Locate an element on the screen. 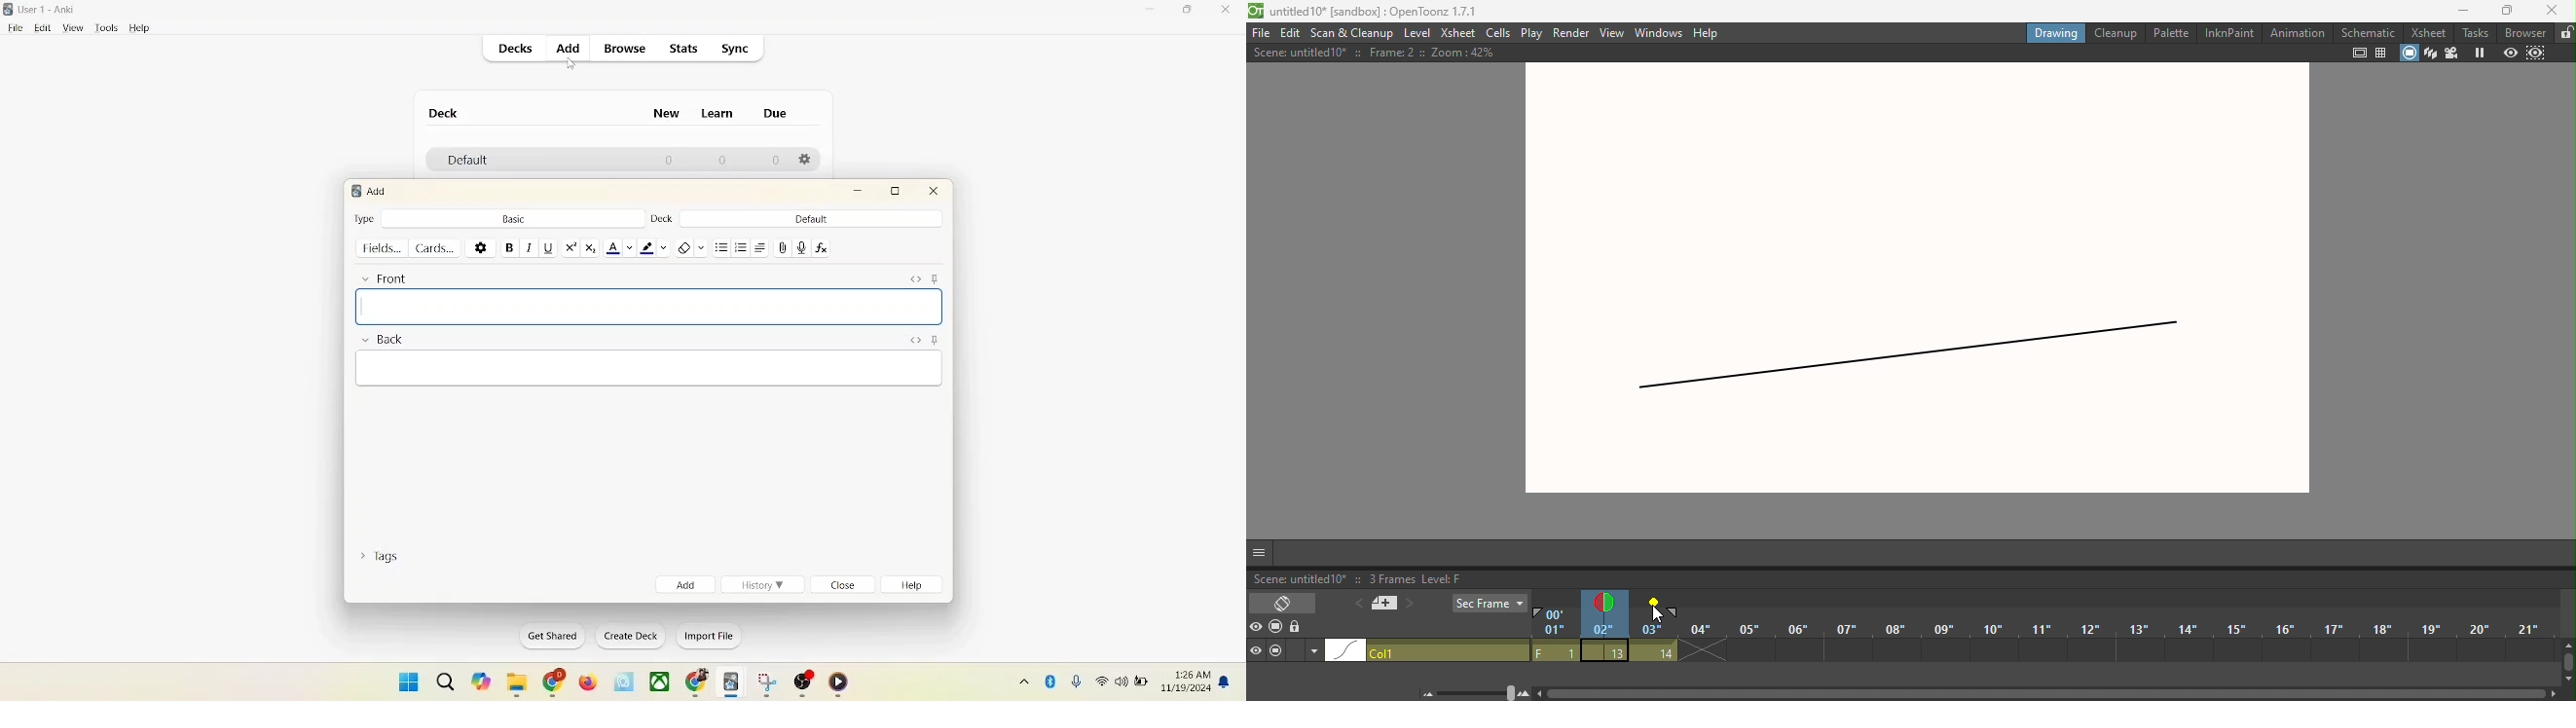  time is located at coordinates (1189, 672).